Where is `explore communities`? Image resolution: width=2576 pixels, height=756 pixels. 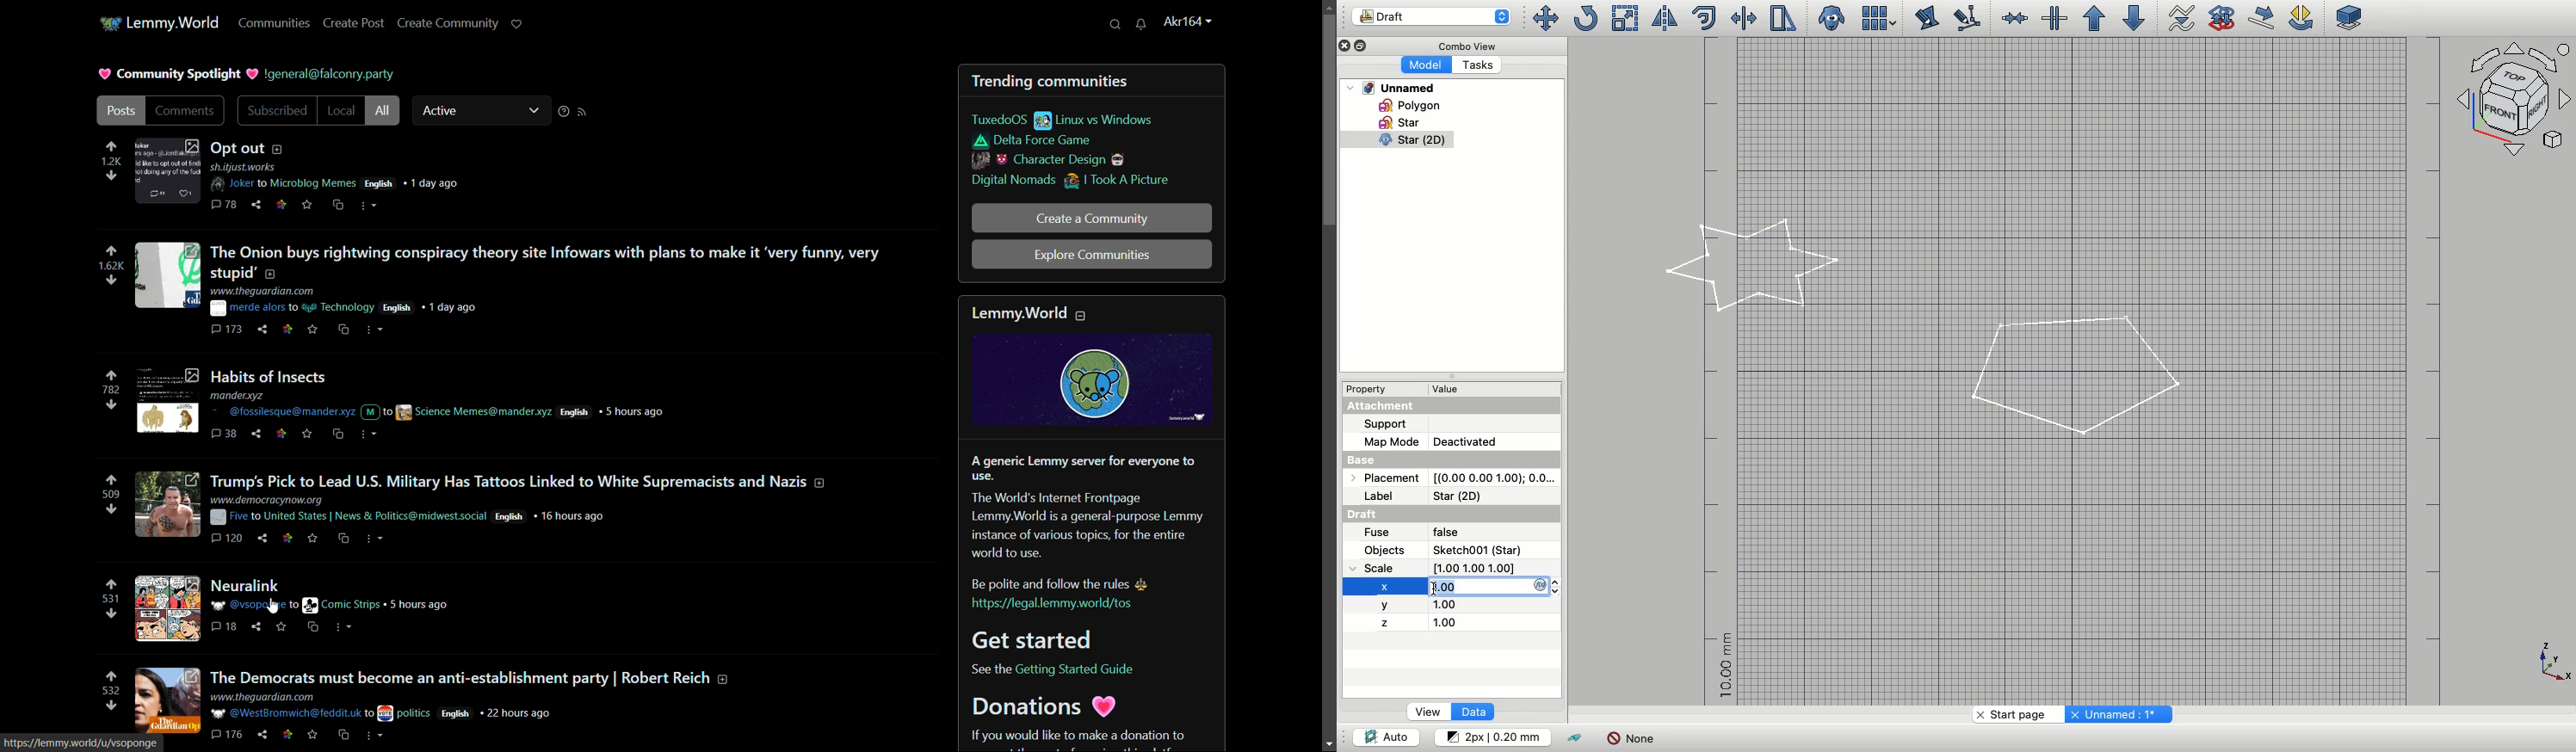 explore communities is located at coordinates (1090, 254).